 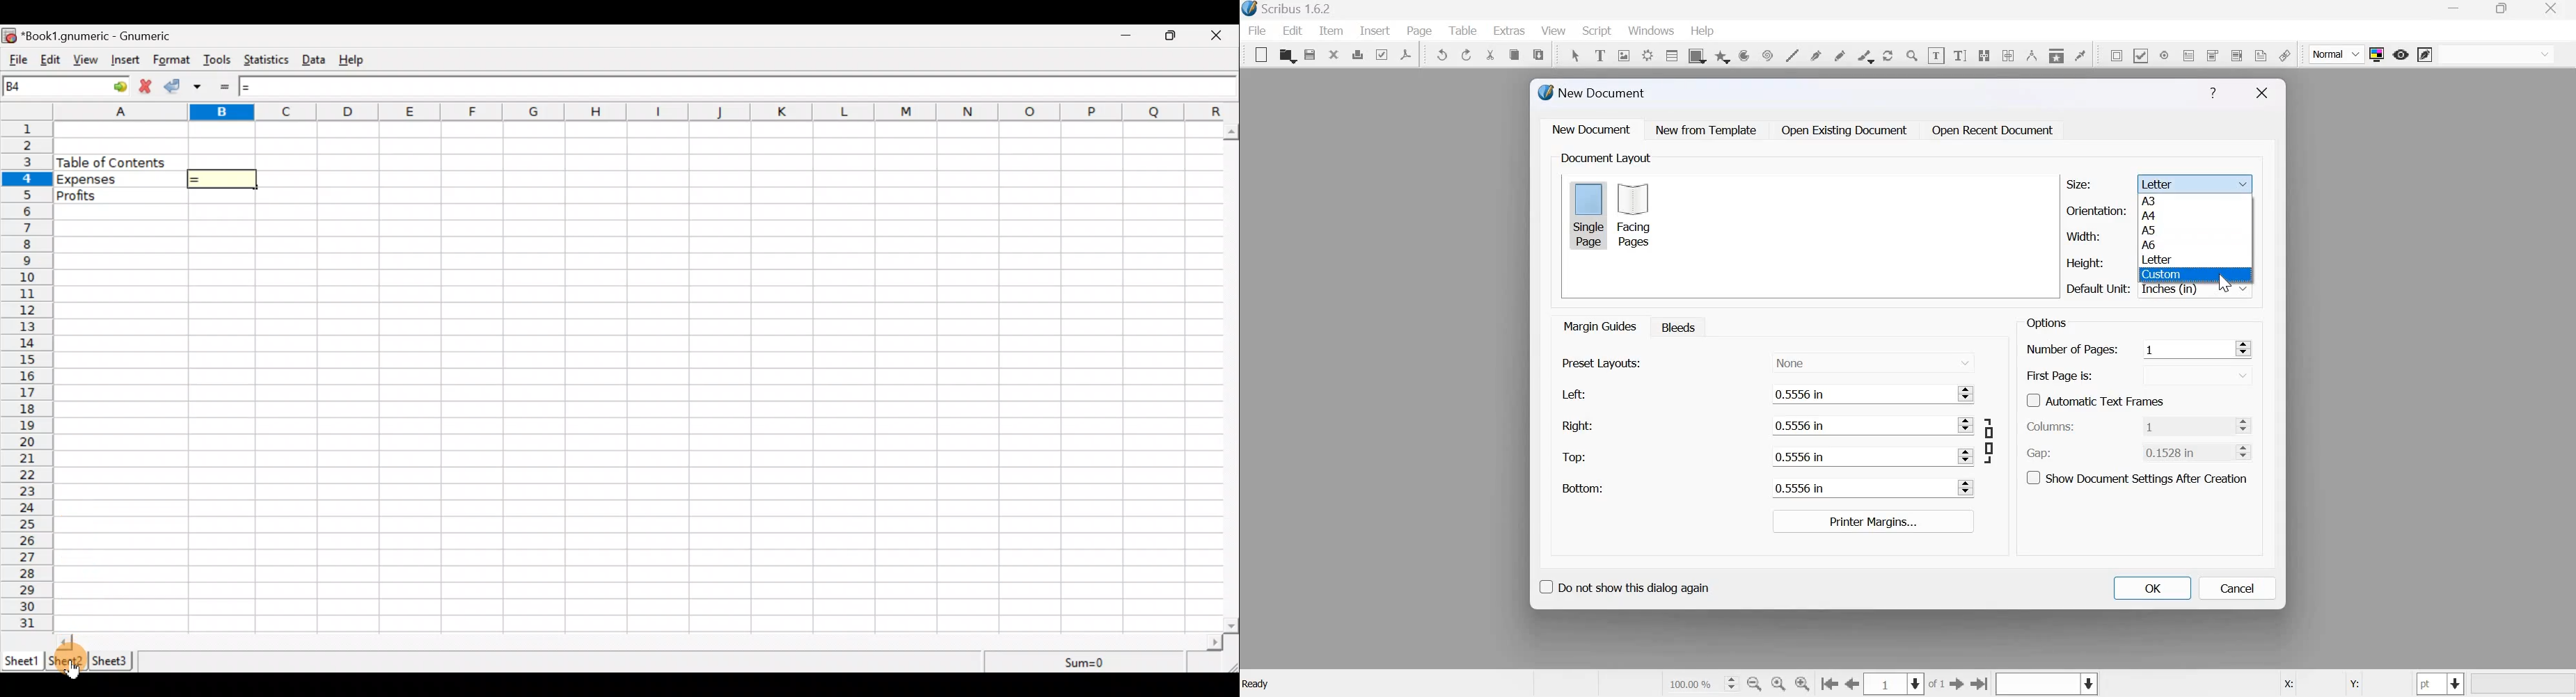 I want to click on Single page, so click(x=1588, y=214).